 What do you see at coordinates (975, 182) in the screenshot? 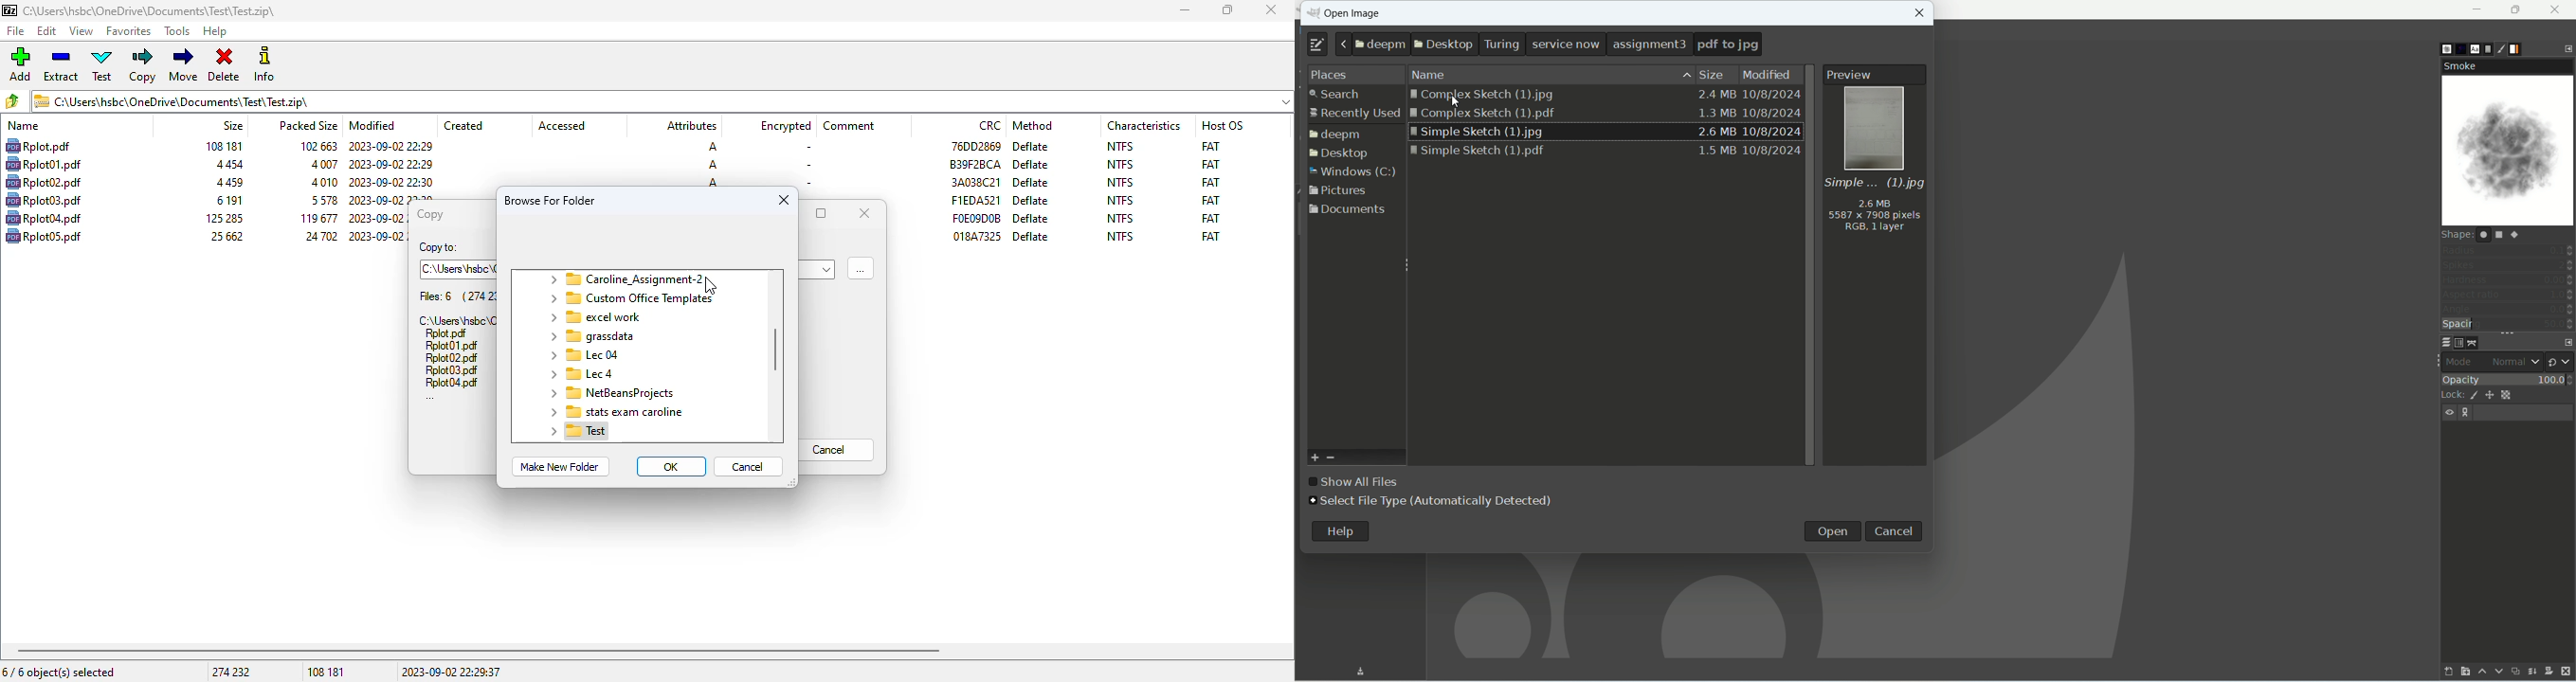
I see `CRC` at bounding box center [975, 182].